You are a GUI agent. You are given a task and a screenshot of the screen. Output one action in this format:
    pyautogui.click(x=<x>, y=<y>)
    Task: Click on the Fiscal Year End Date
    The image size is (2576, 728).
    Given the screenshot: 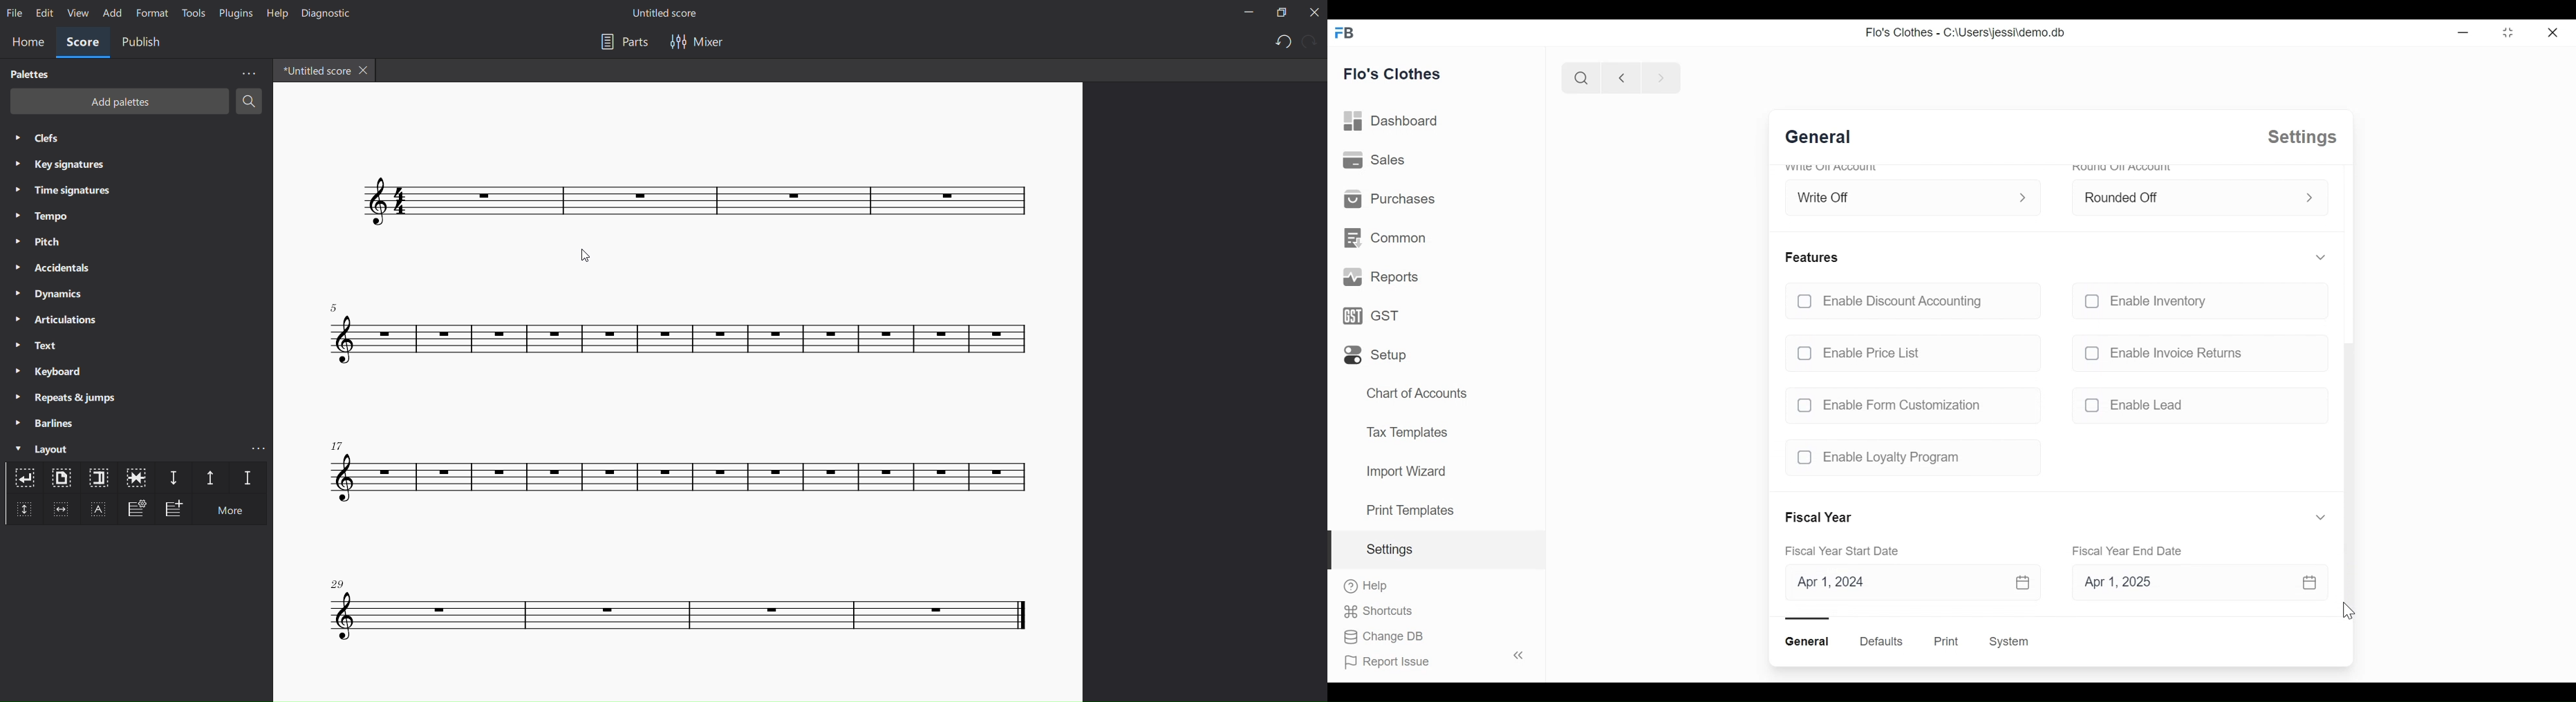 What is the action you would take?
    pyautogui.click(x=2129, y=551)
    